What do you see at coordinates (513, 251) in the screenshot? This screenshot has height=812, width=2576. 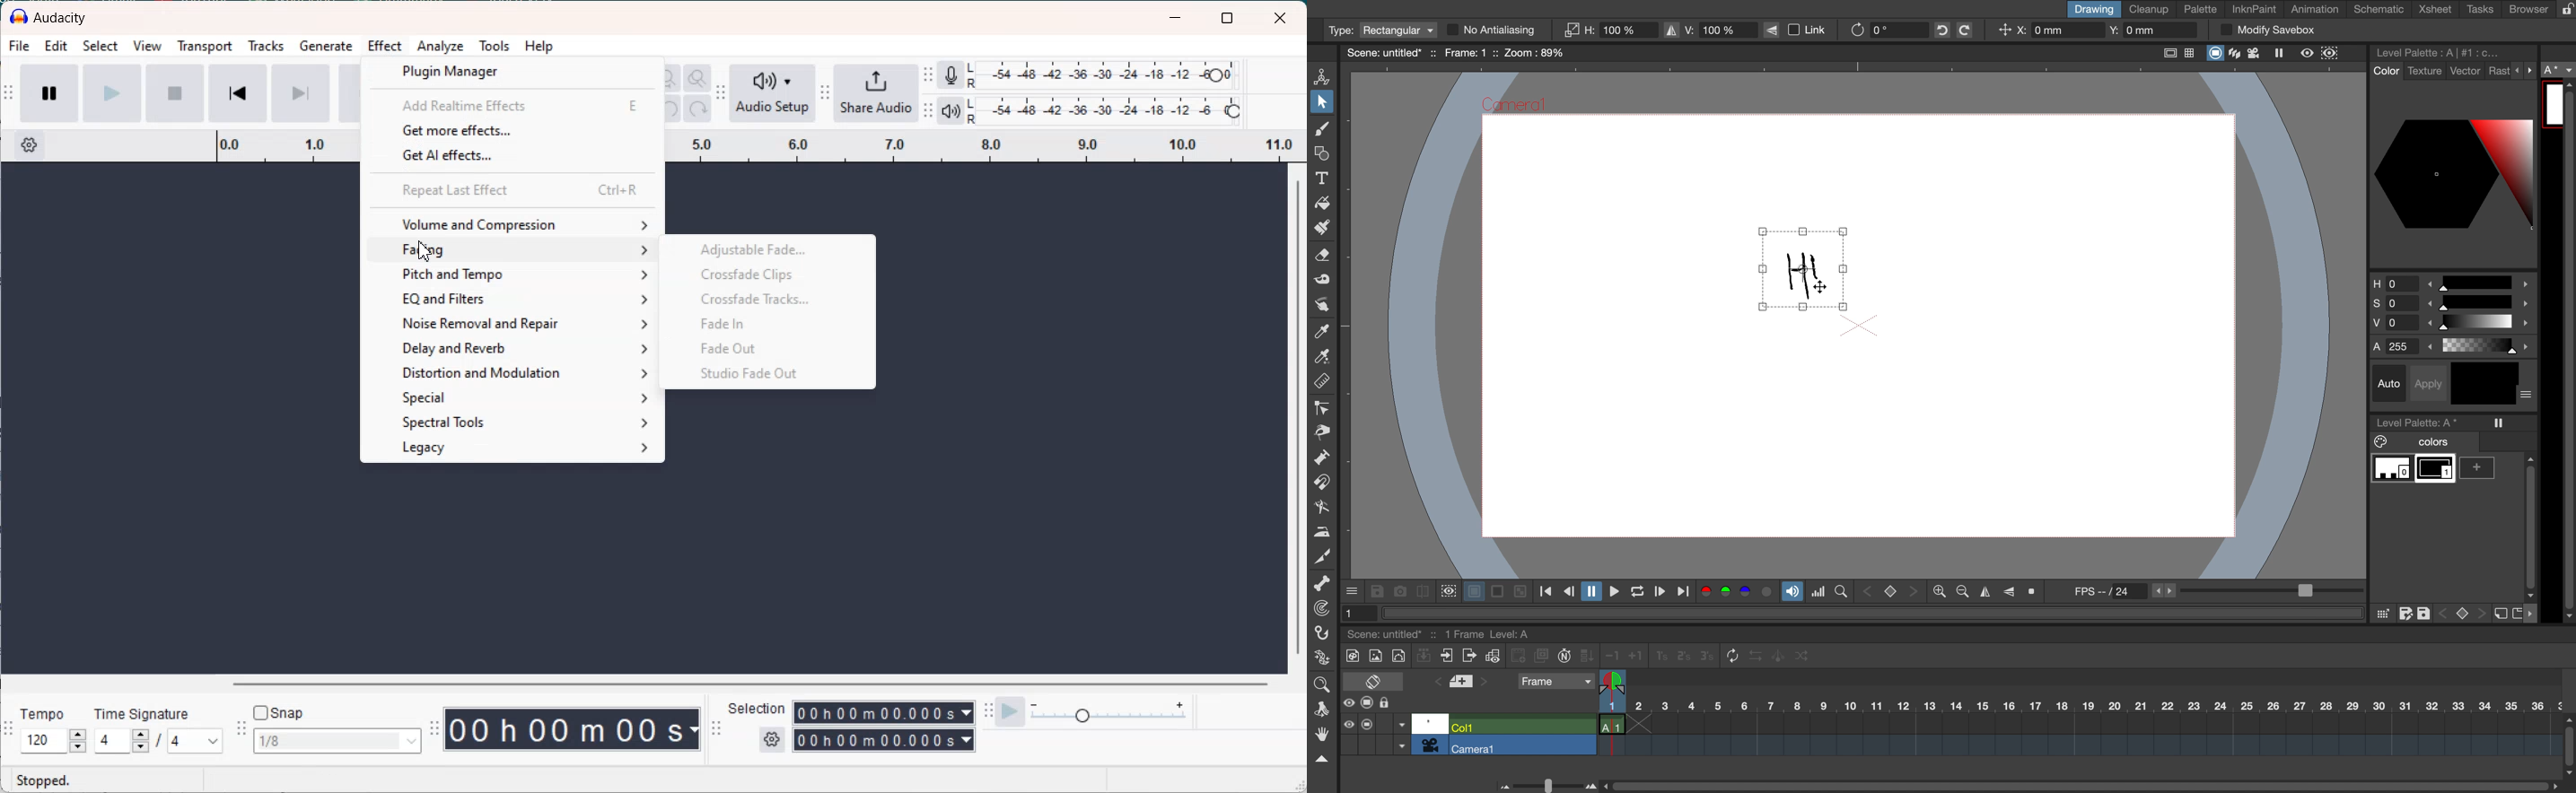 I see `Fading` at bounding box center [513, 251].